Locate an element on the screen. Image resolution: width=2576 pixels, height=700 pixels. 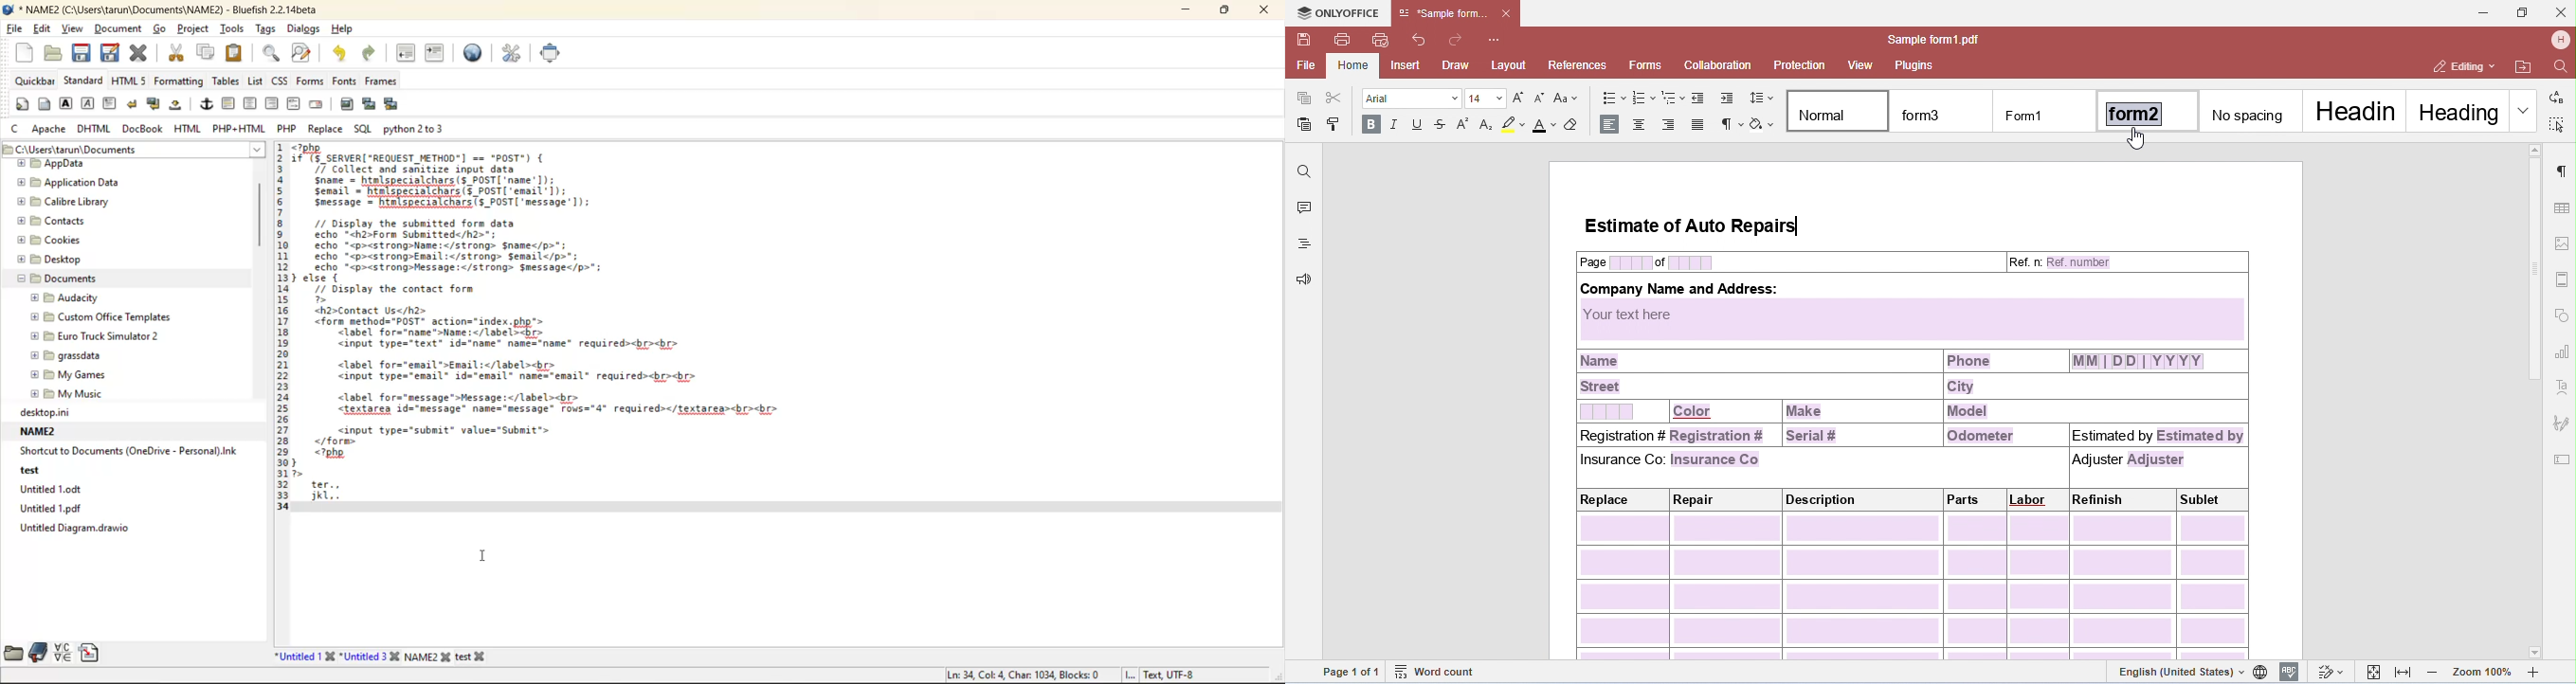
Untitled 1.pdf is located at coordinates (49, 510).